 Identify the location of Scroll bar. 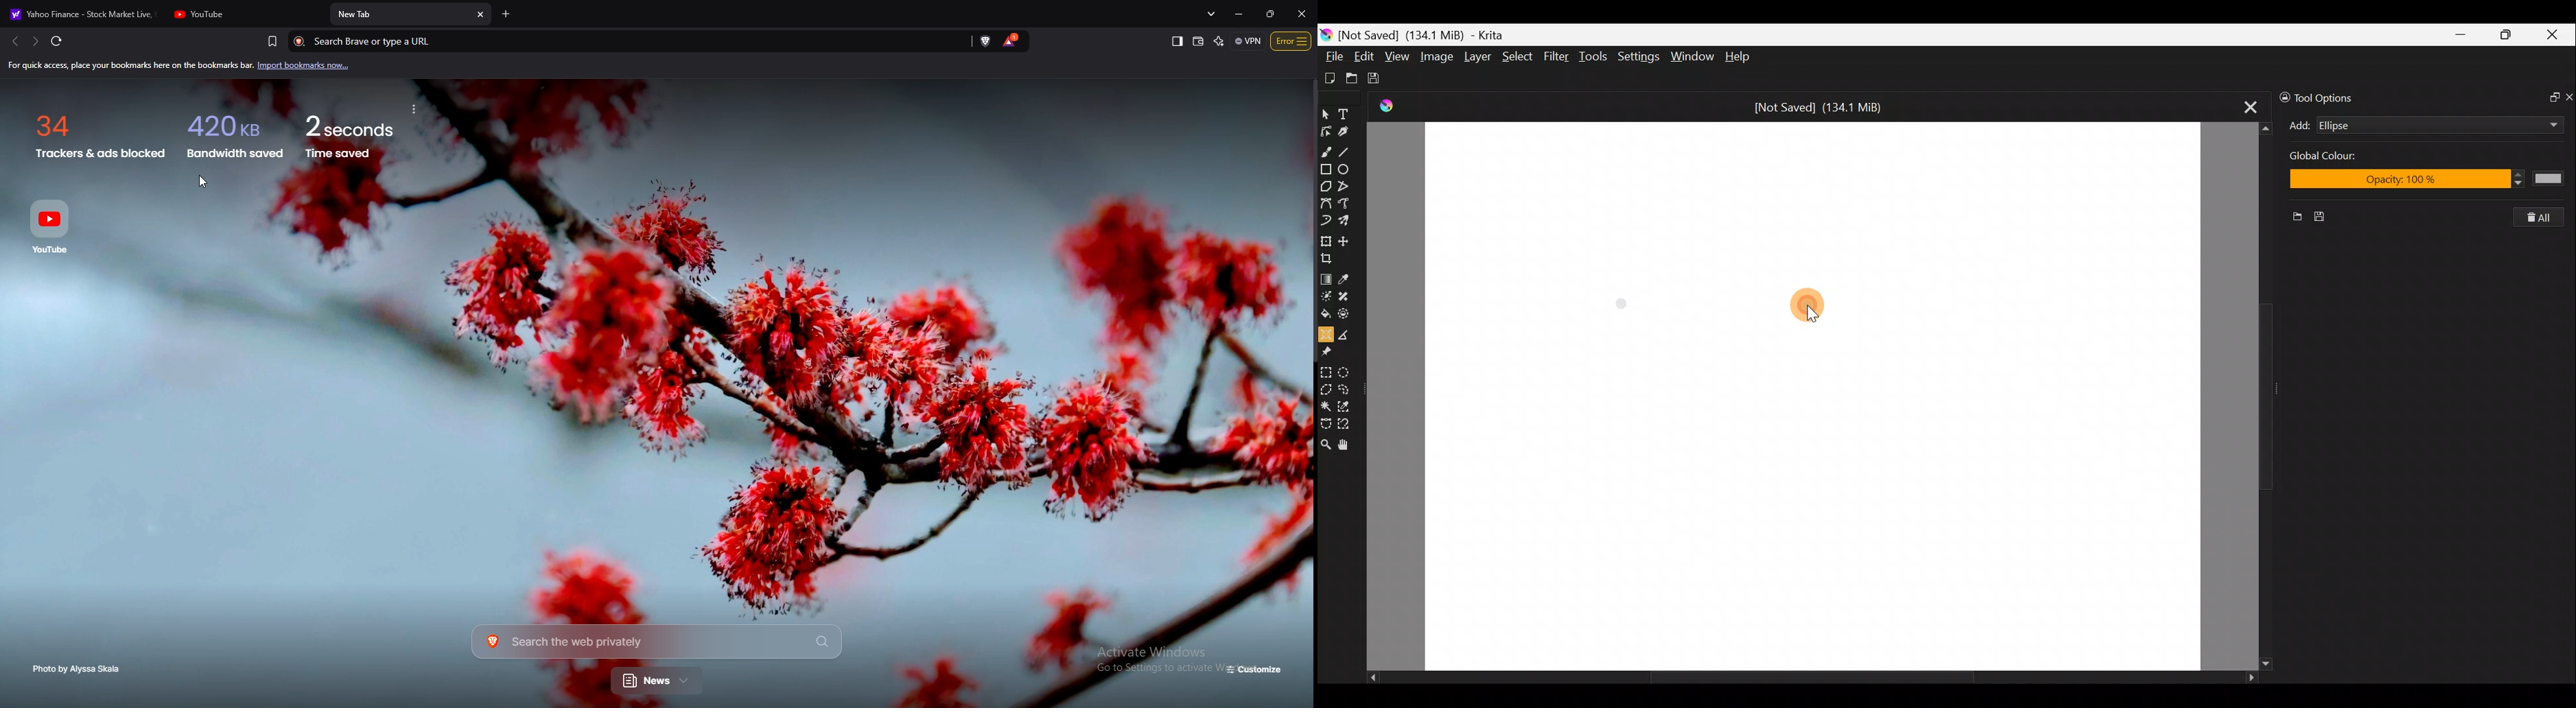
(2249, 395).